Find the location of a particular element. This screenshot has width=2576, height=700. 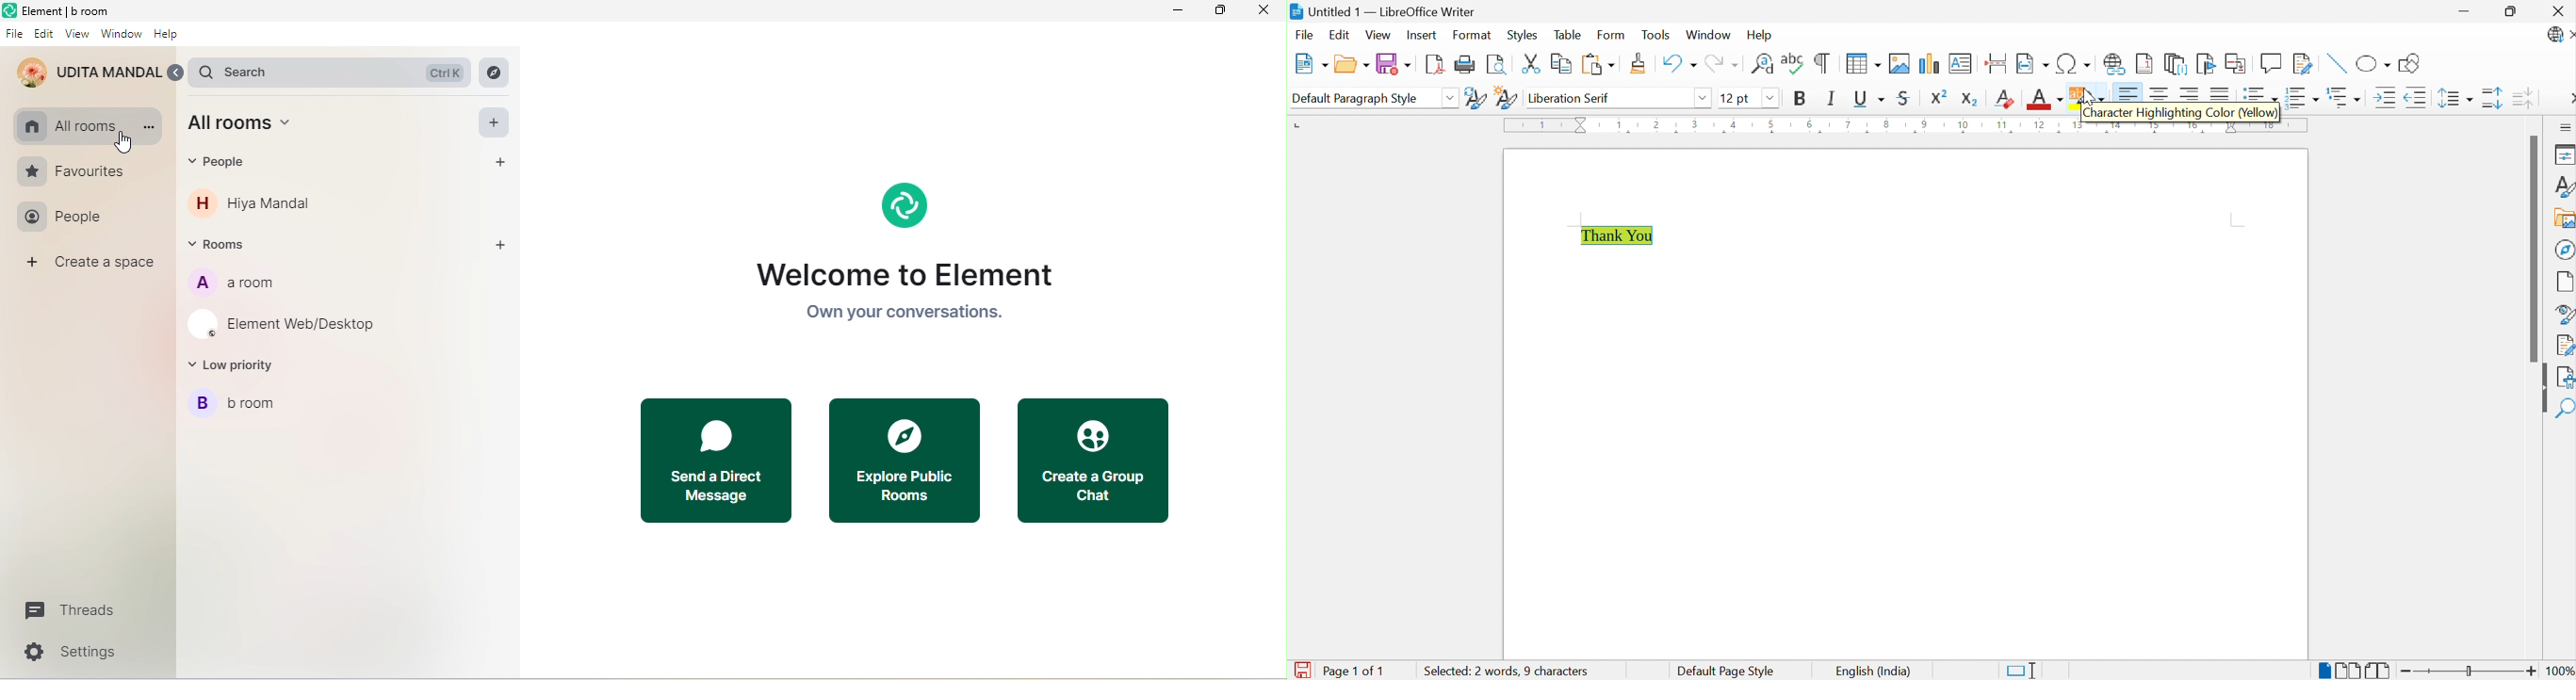

Sidebar Settings is located at coordinates (2565, 127).